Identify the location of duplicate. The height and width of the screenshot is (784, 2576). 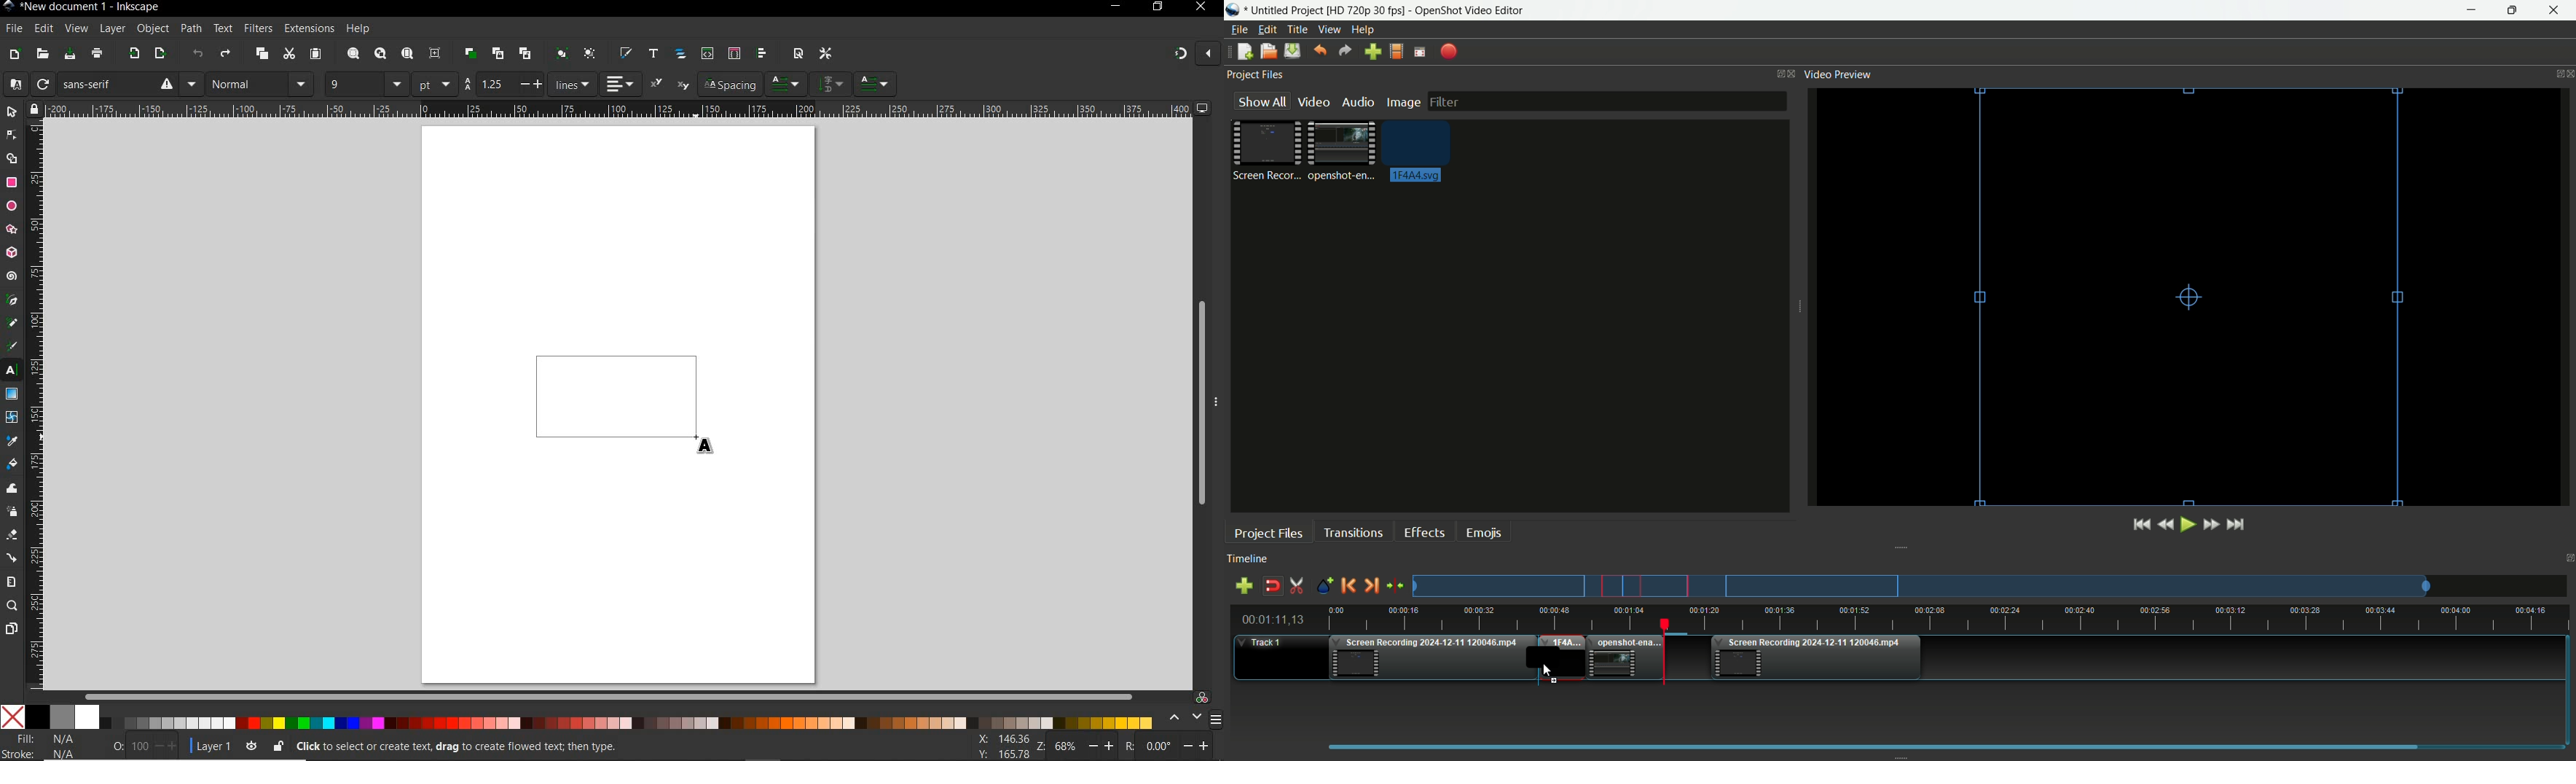
(471, 51).